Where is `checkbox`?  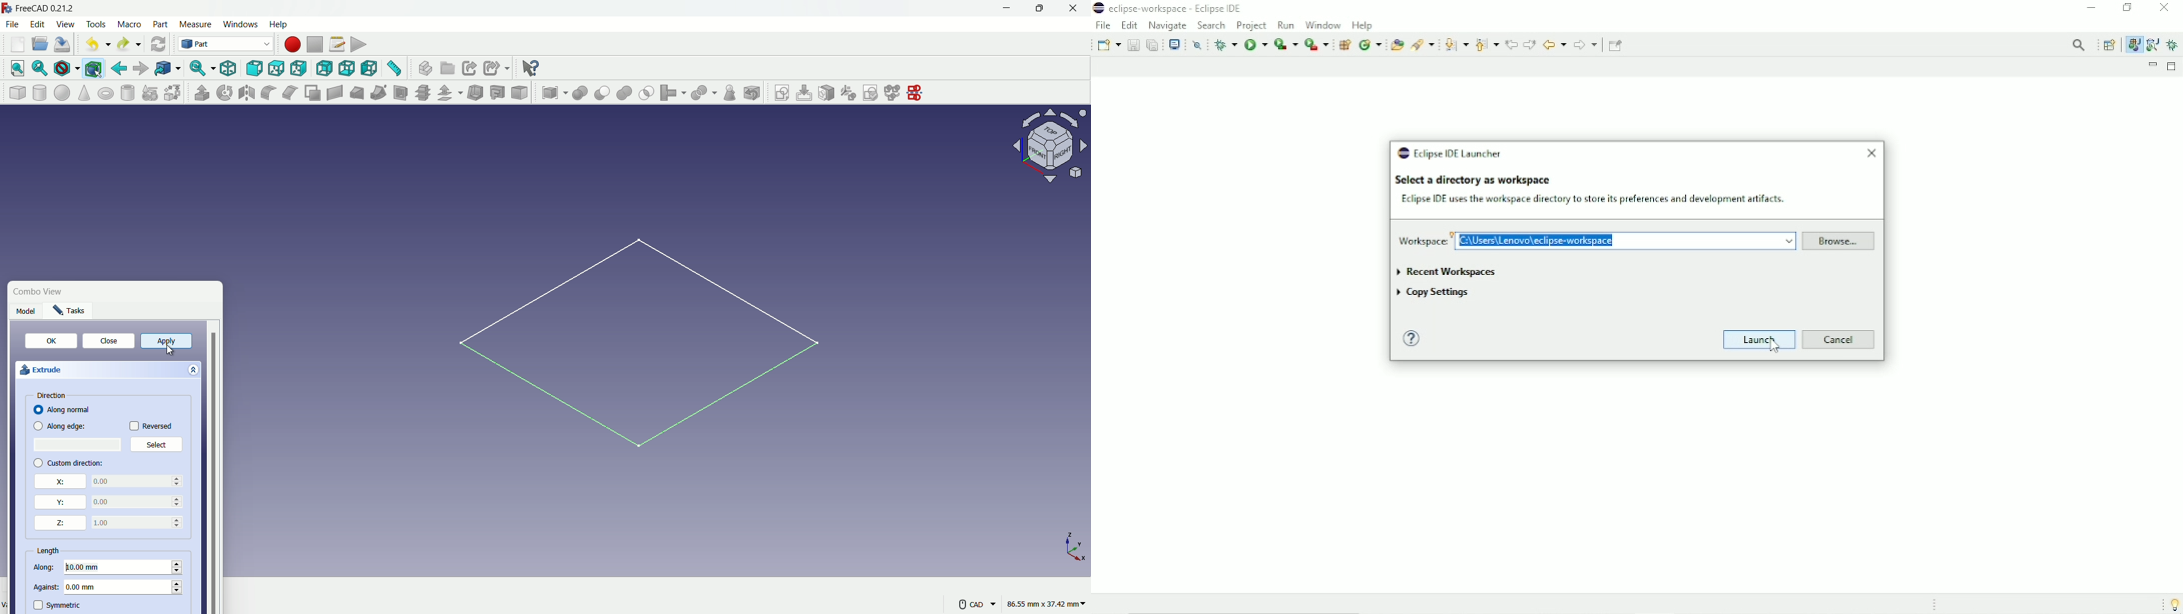
checkbox is located at coordinates (37, 463).